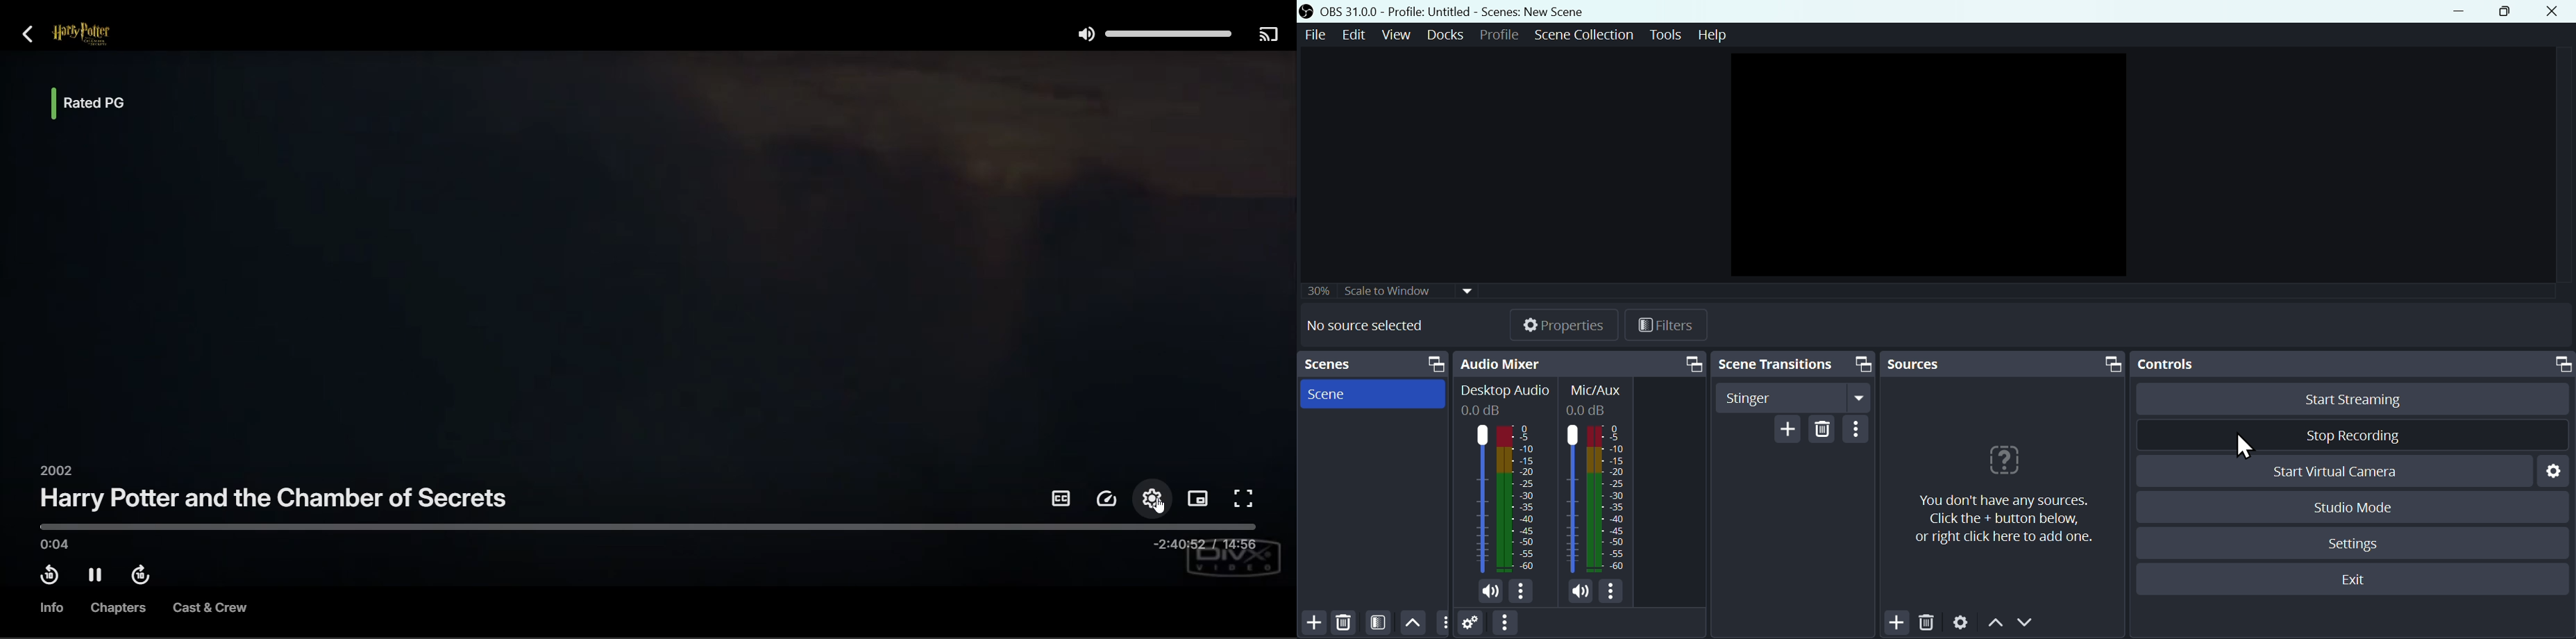 Image resolution: width=2576 pixels, height=644 pixels. Describe the element at coordinates (1333, 396) in the screenshot. I see ` Scenes` at that location.